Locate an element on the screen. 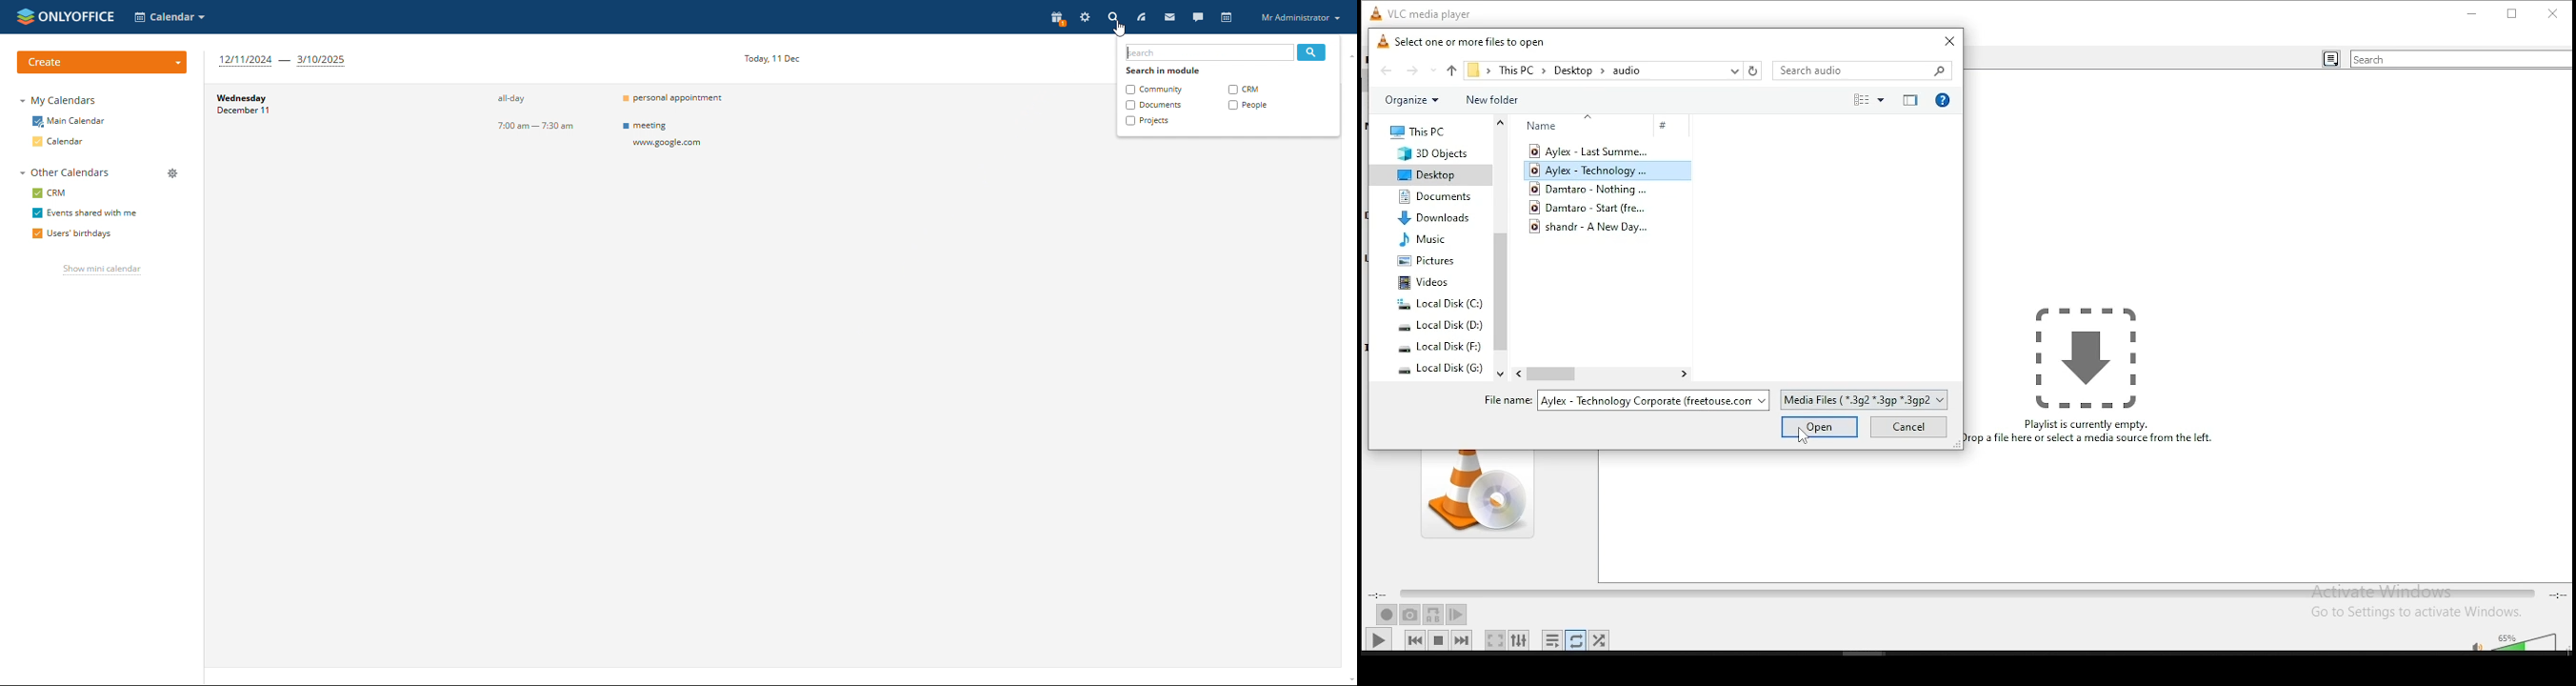 The width and height of the screenshot is (2576, 700). open file window is located at coordinates (1467, 43).